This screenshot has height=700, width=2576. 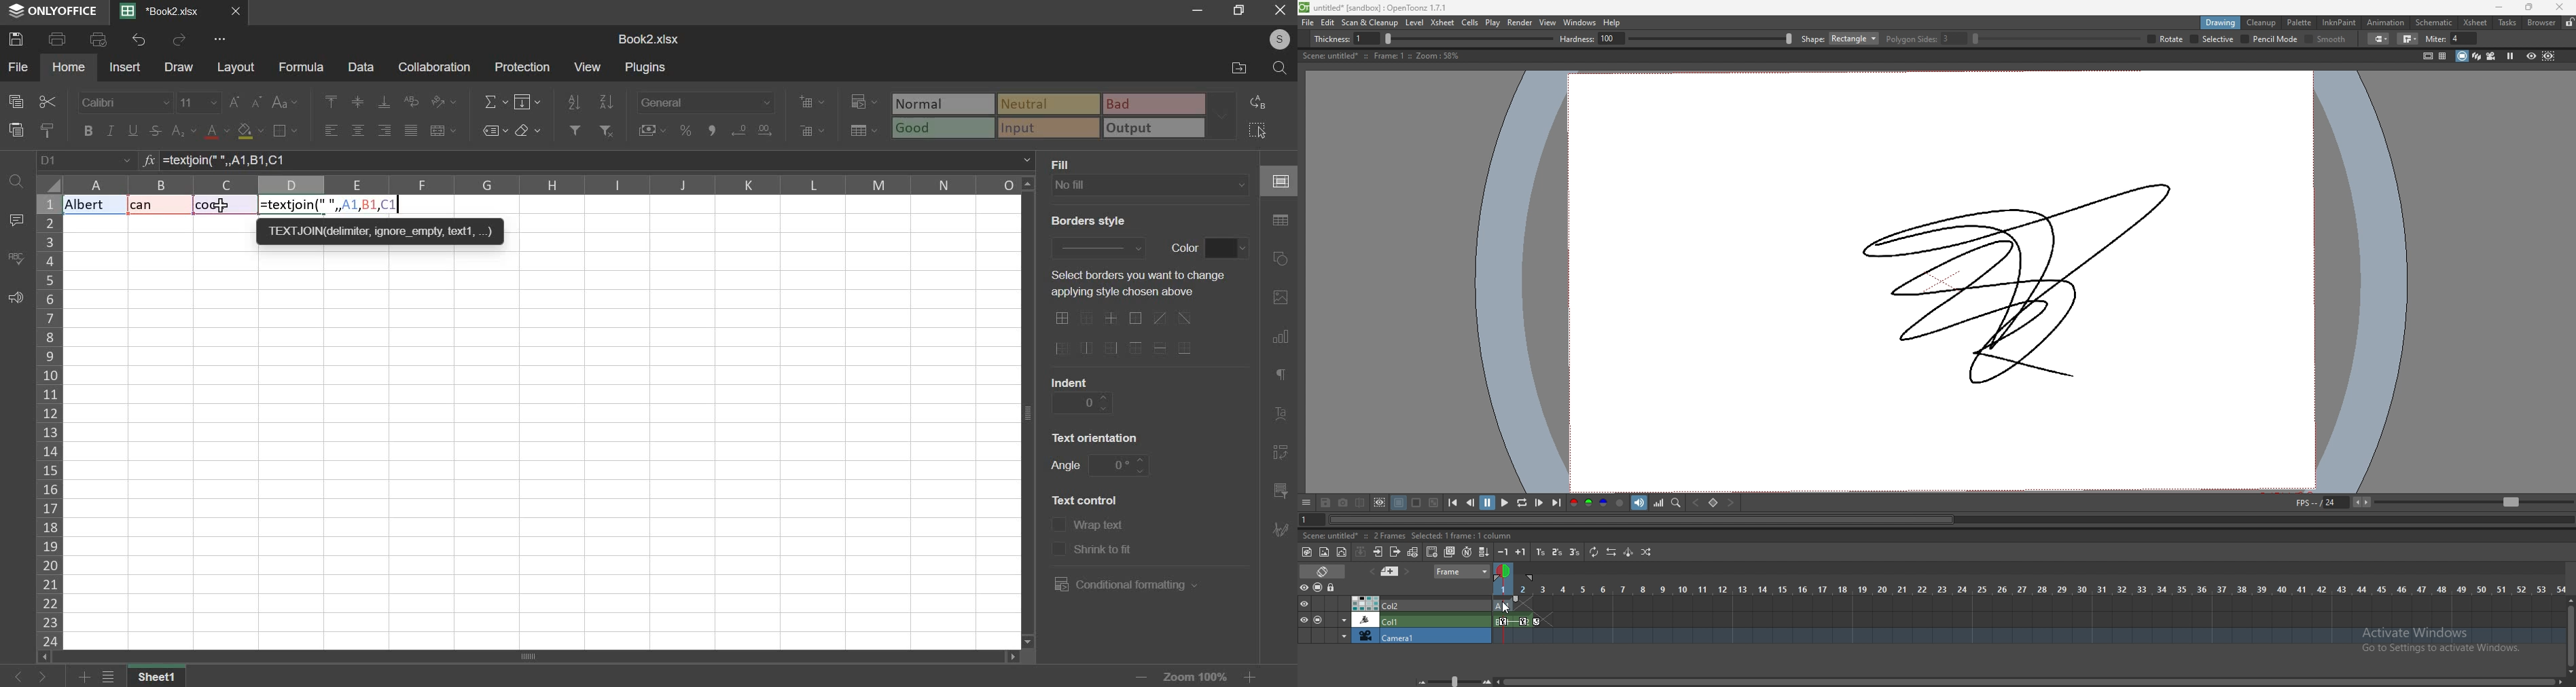 What do you see at coordinates (236, 68) in the screenshot?
I see `layout` at bounding box center [236, 68].